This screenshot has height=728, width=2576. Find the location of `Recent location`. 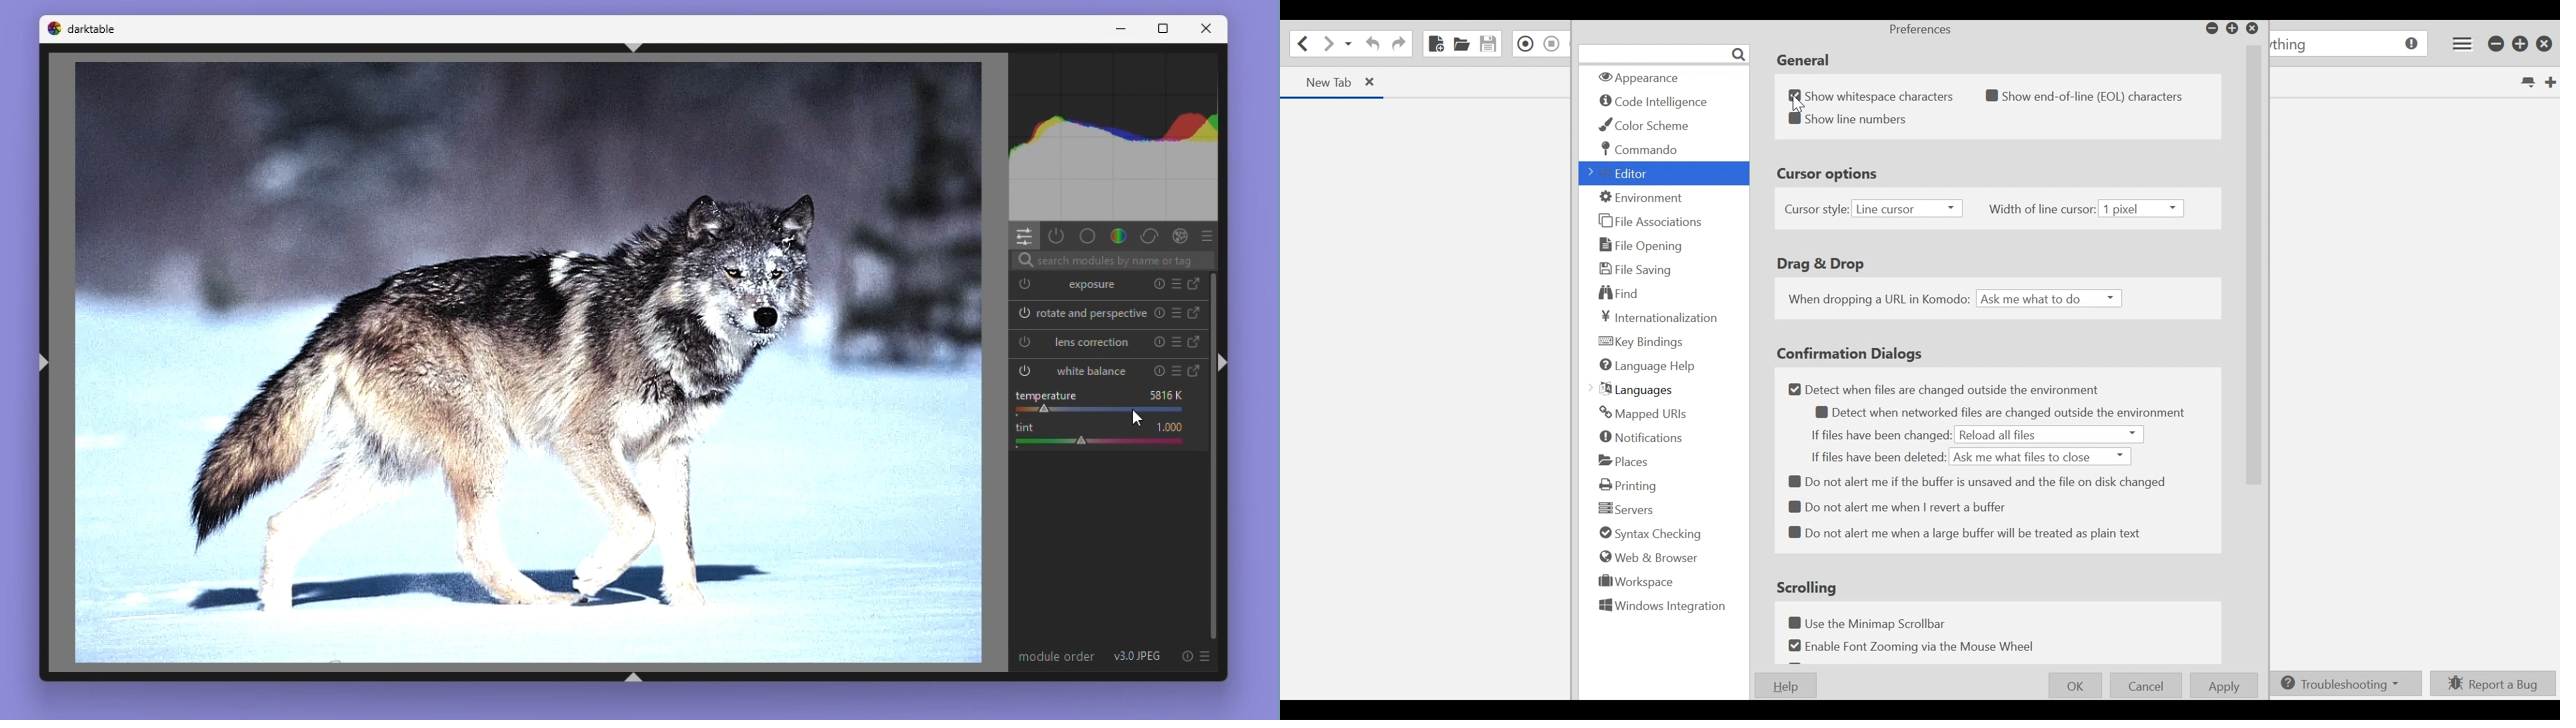

Recent location is located at coordinates (1347, 44).